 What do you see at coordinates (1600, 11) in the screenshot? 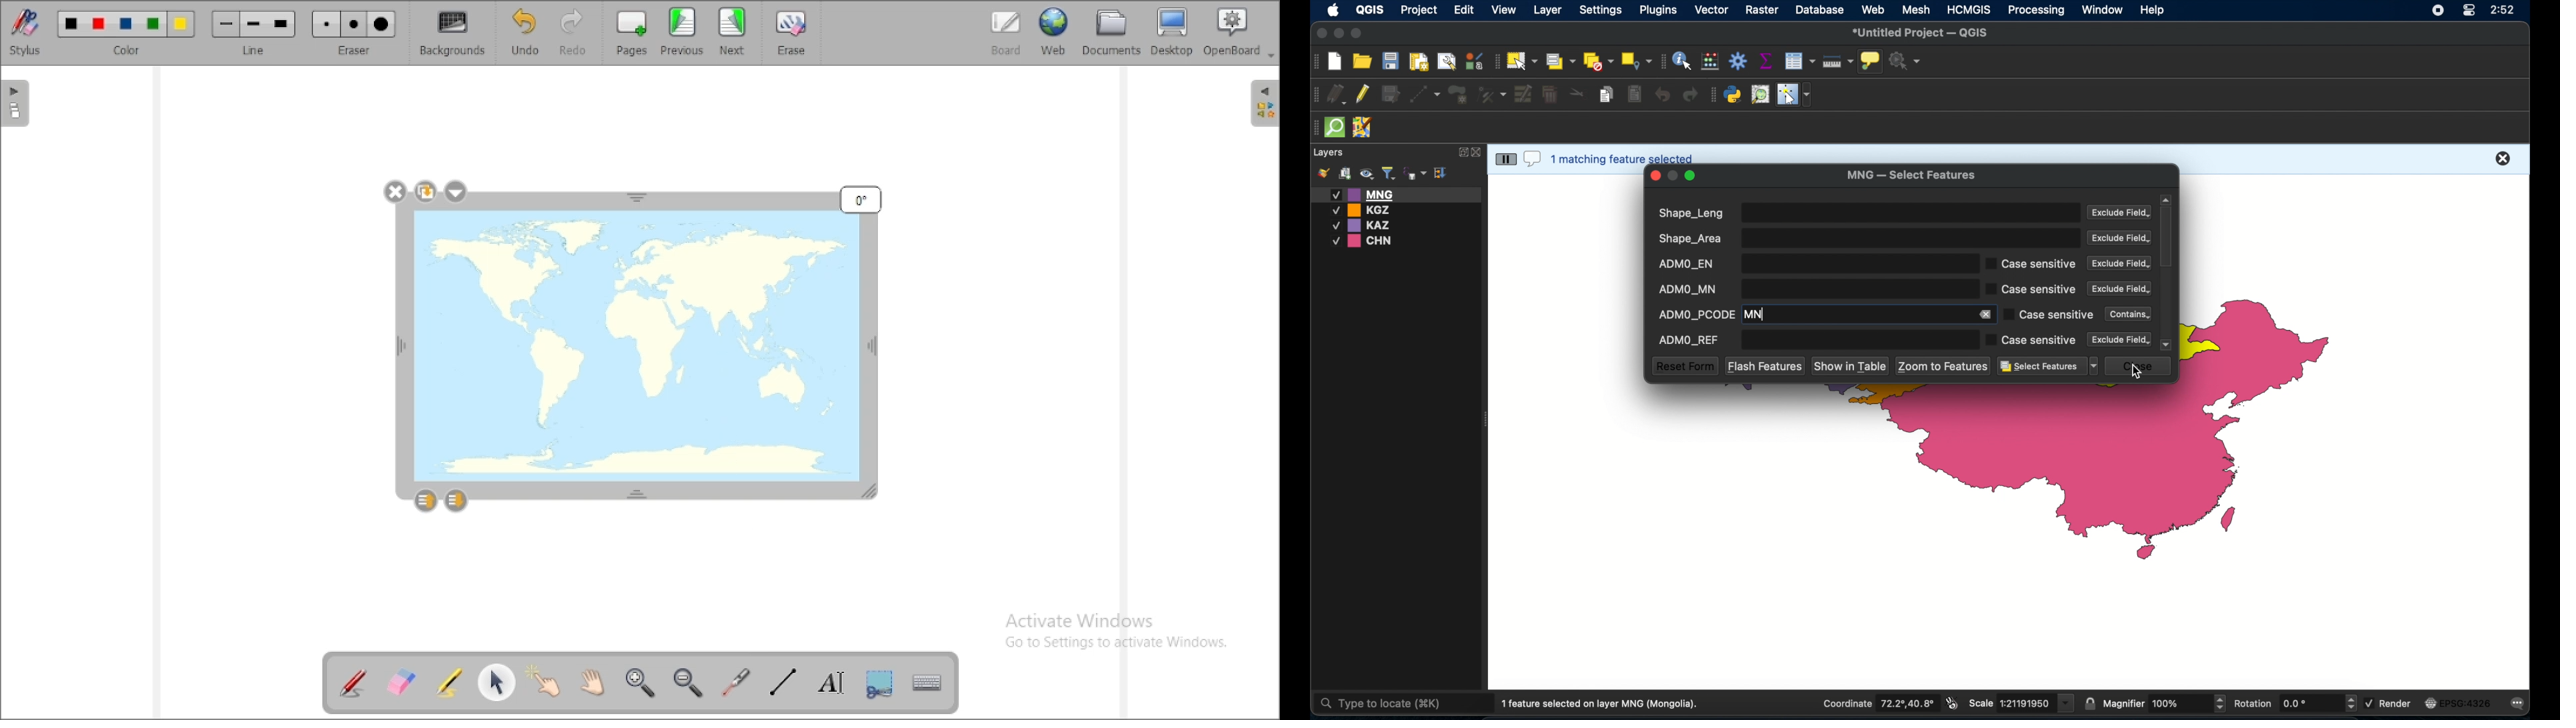
I see `settings` at bounding box center [1600, 11].